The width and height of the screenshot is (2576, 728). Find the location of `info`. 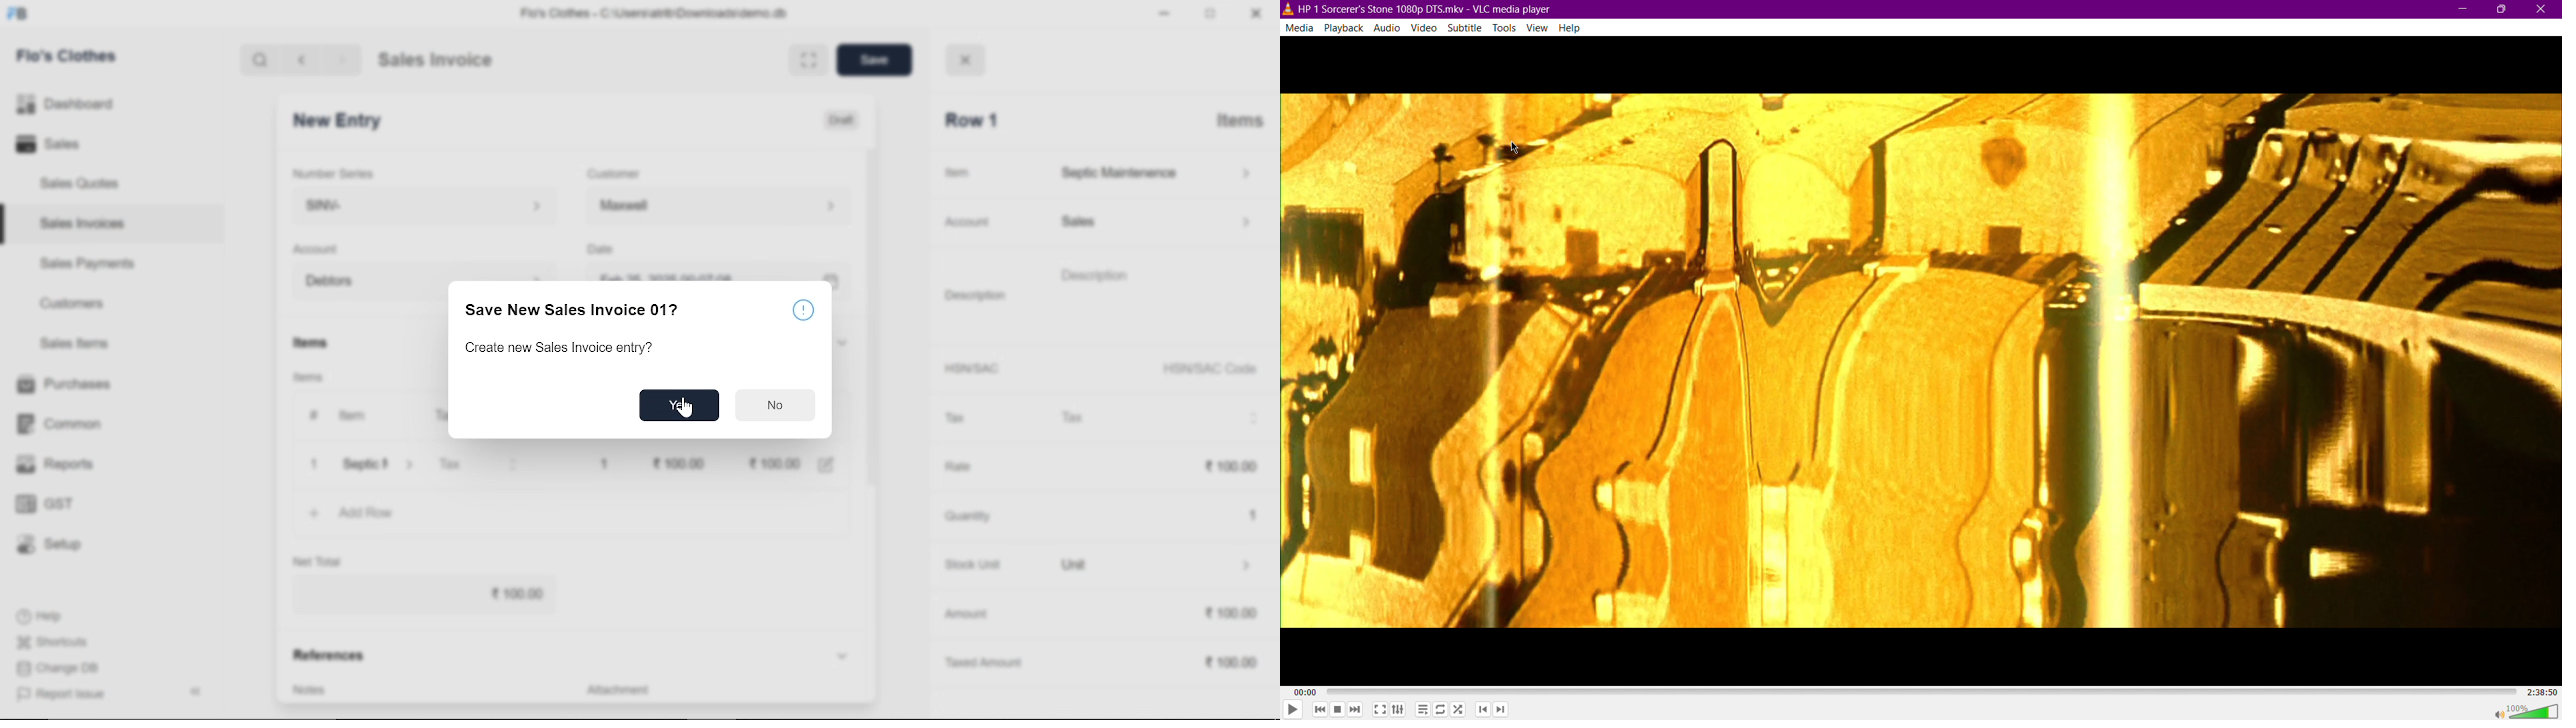

info is located at coordinates (805, 309).